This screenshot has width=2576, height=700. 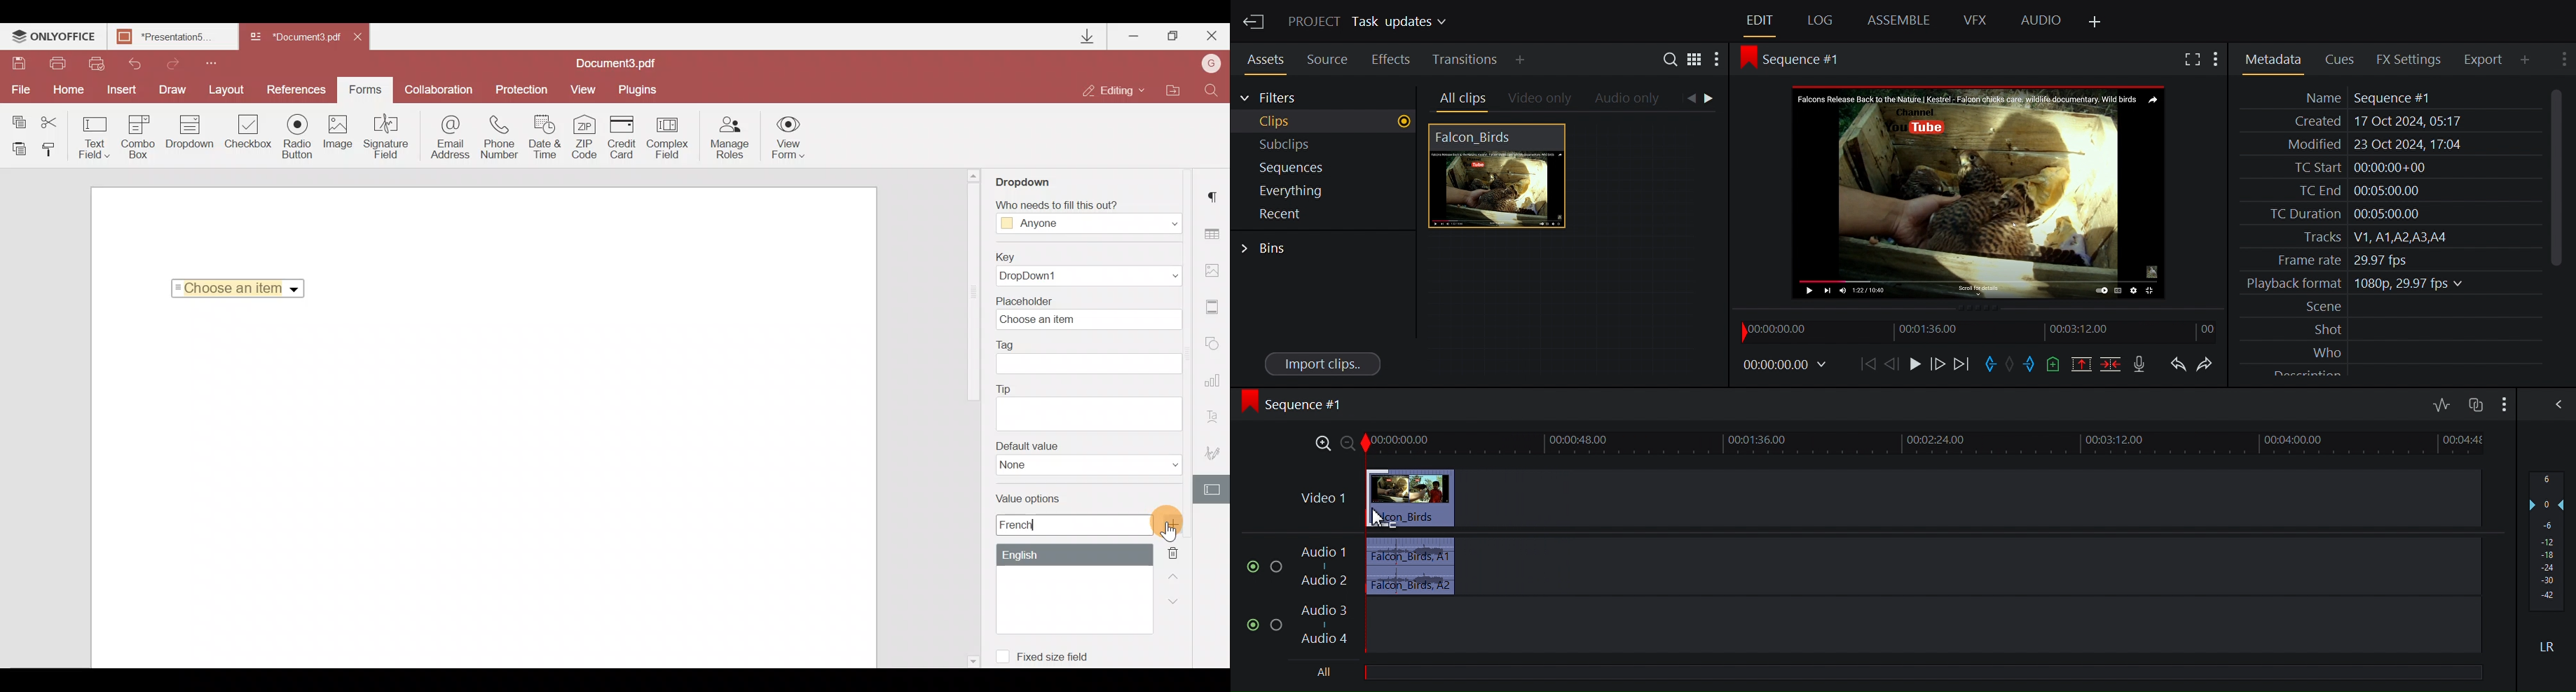 I want to click on Image settings, so click(x=1215, y=267).